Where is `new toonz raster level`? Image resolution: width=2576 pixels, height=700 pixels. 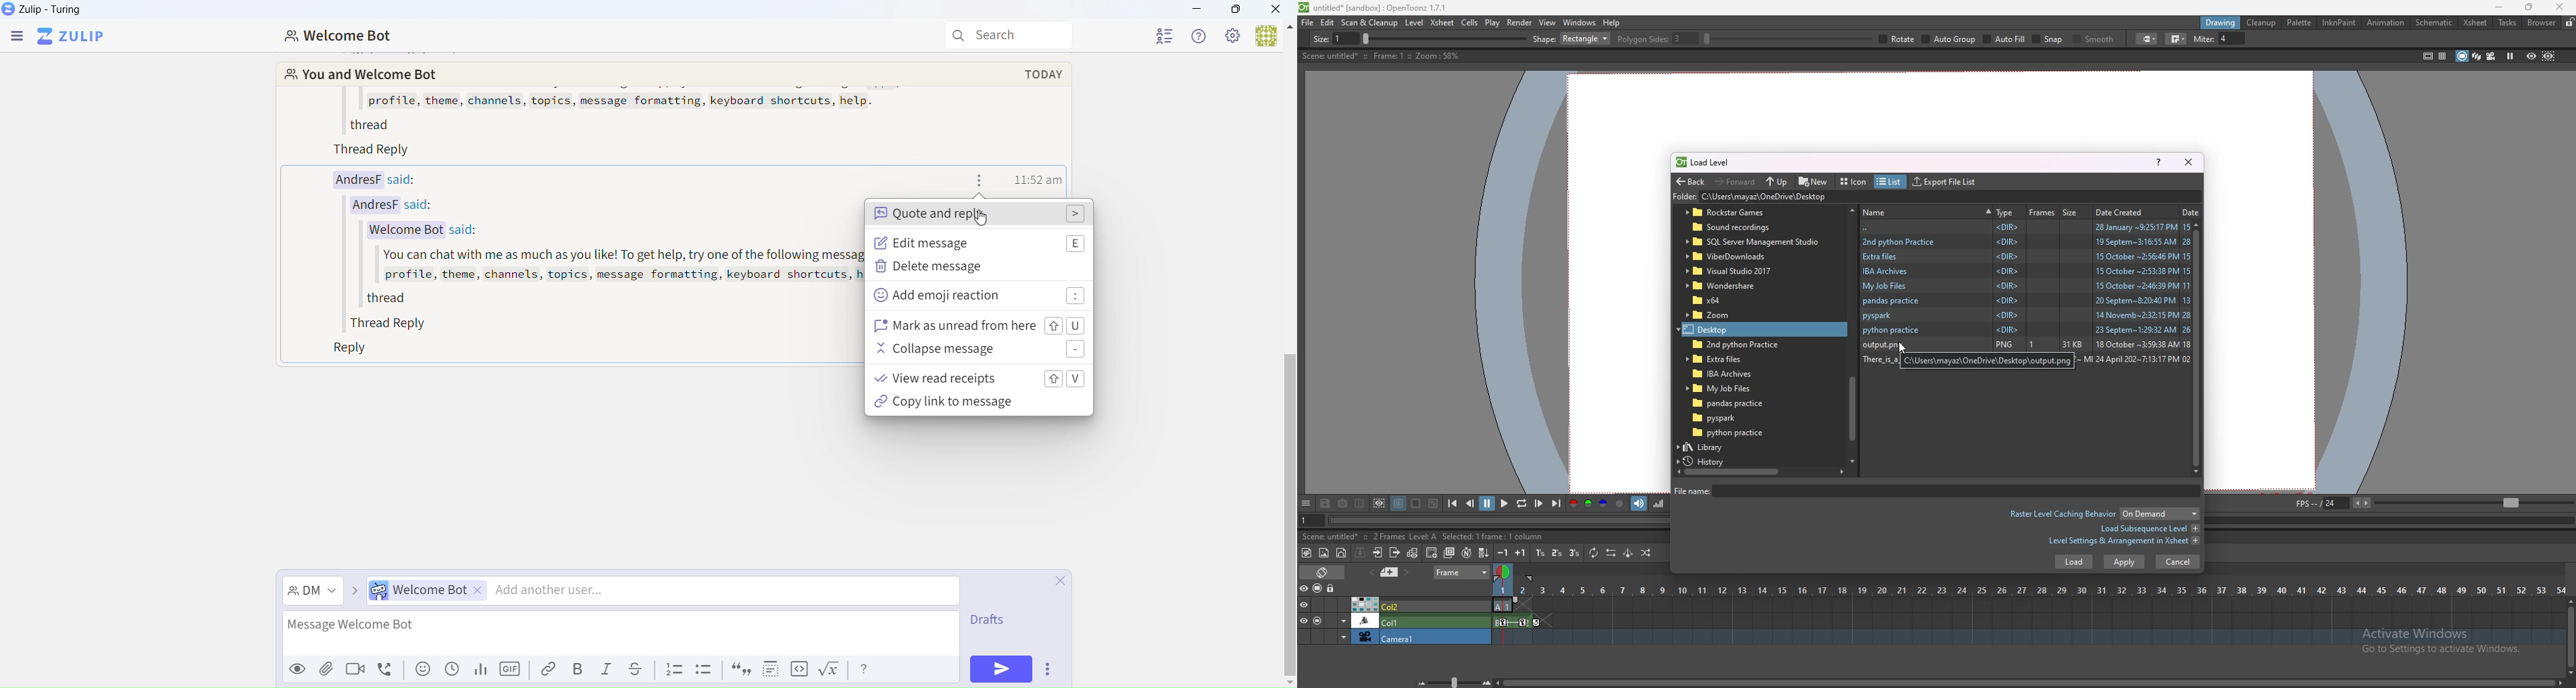
new toonz raster level is located at coordinates (1307, 553).